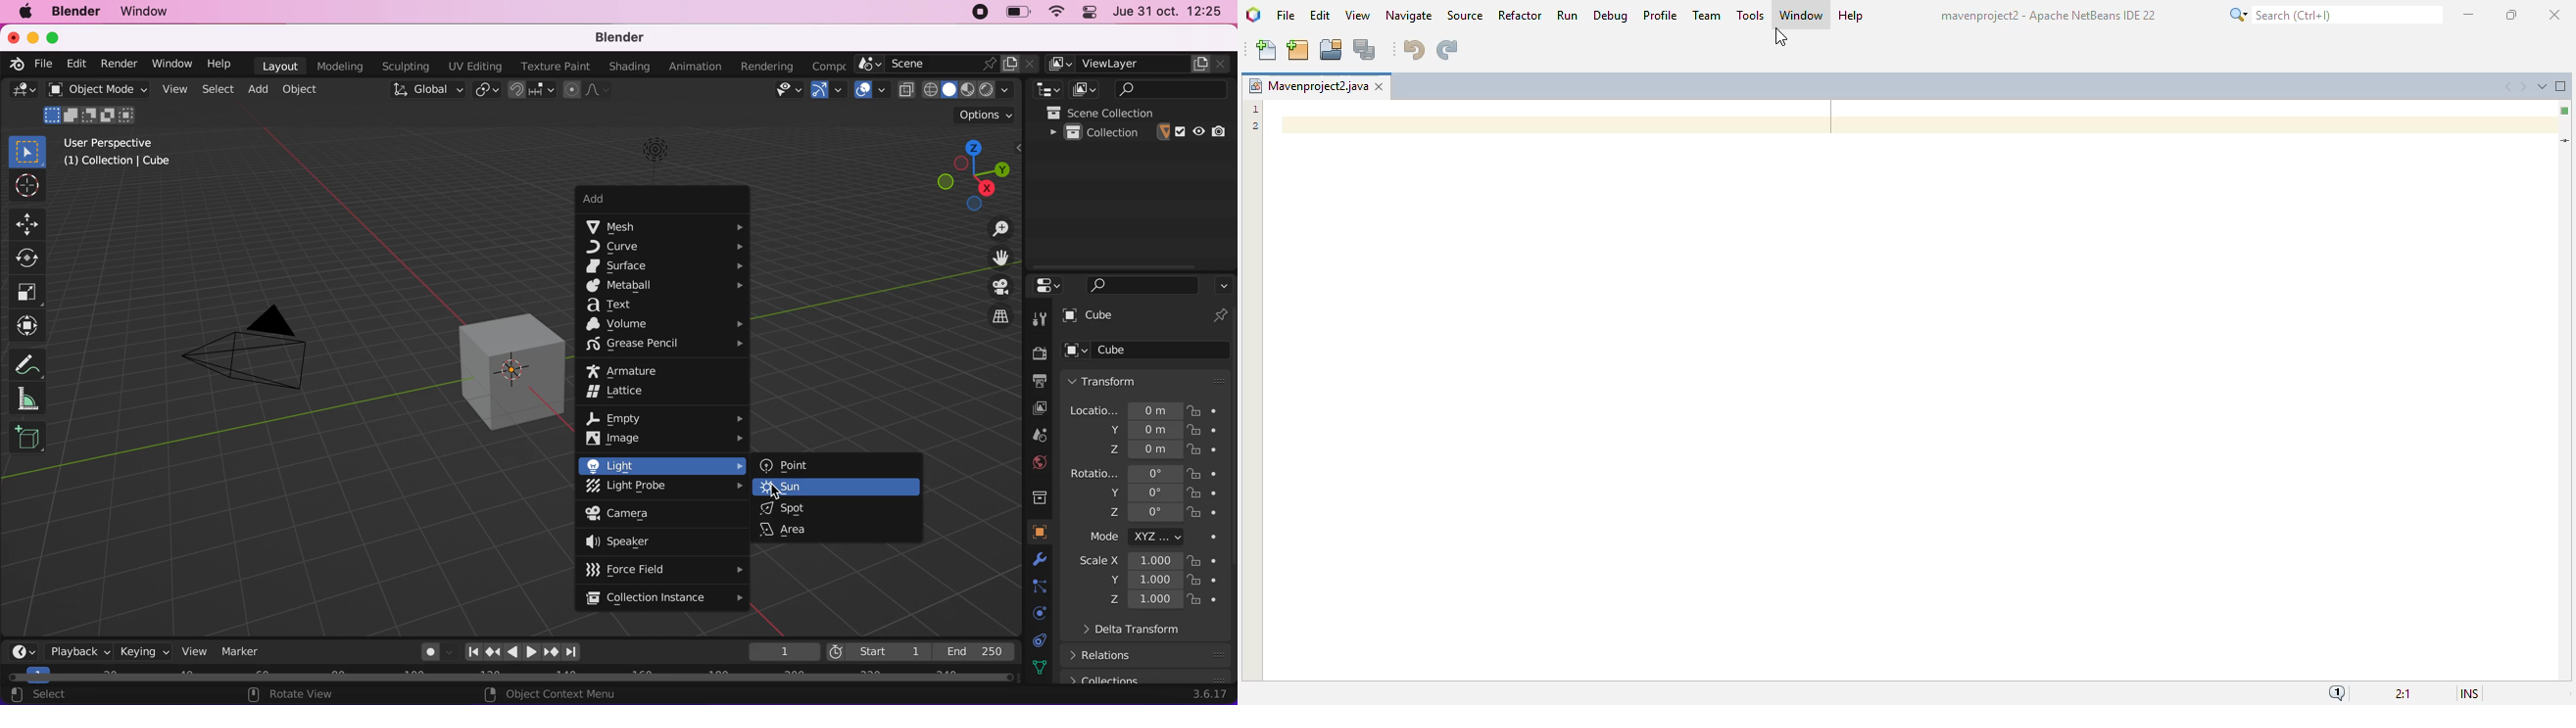 The image size is (2576, 728). Describe the element at coordinates (1208, 695) in the screenshot. I see `3.6.17` at that location.